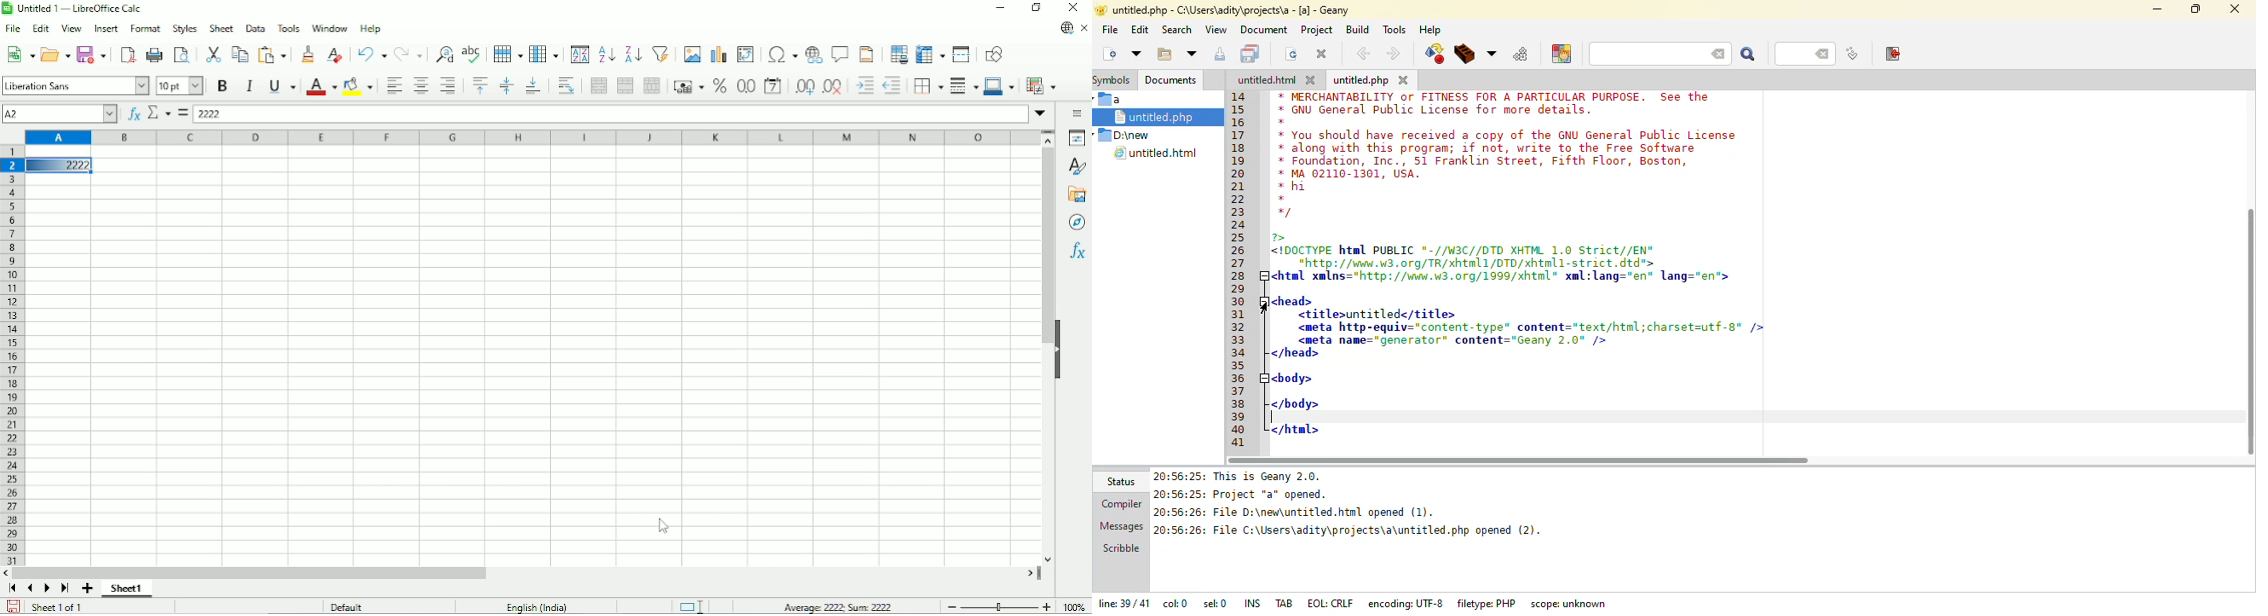  What do you see at coordinates (357, 86) in the screenshot?
I see `Background color` at bounding box center [357, 86].